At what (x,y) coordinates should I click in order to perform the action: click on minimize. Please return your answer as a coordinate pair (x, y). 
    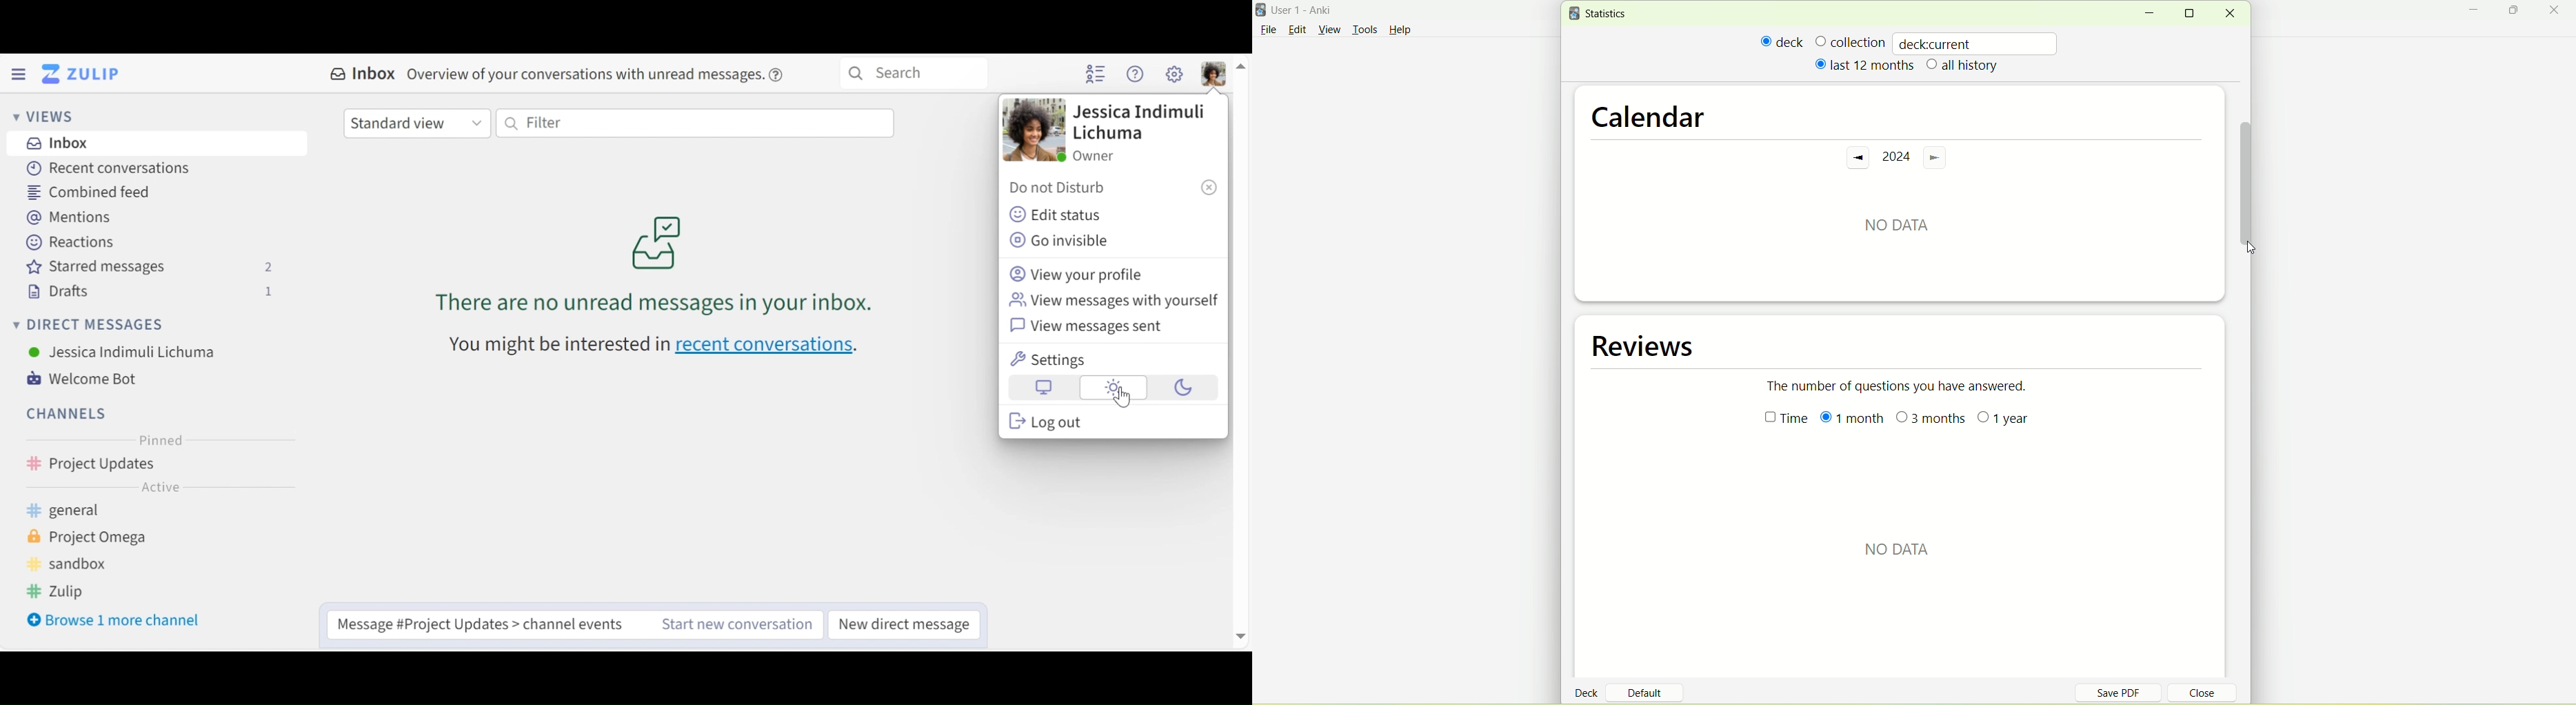
    Looking at the image, I should click on (2477, 12).